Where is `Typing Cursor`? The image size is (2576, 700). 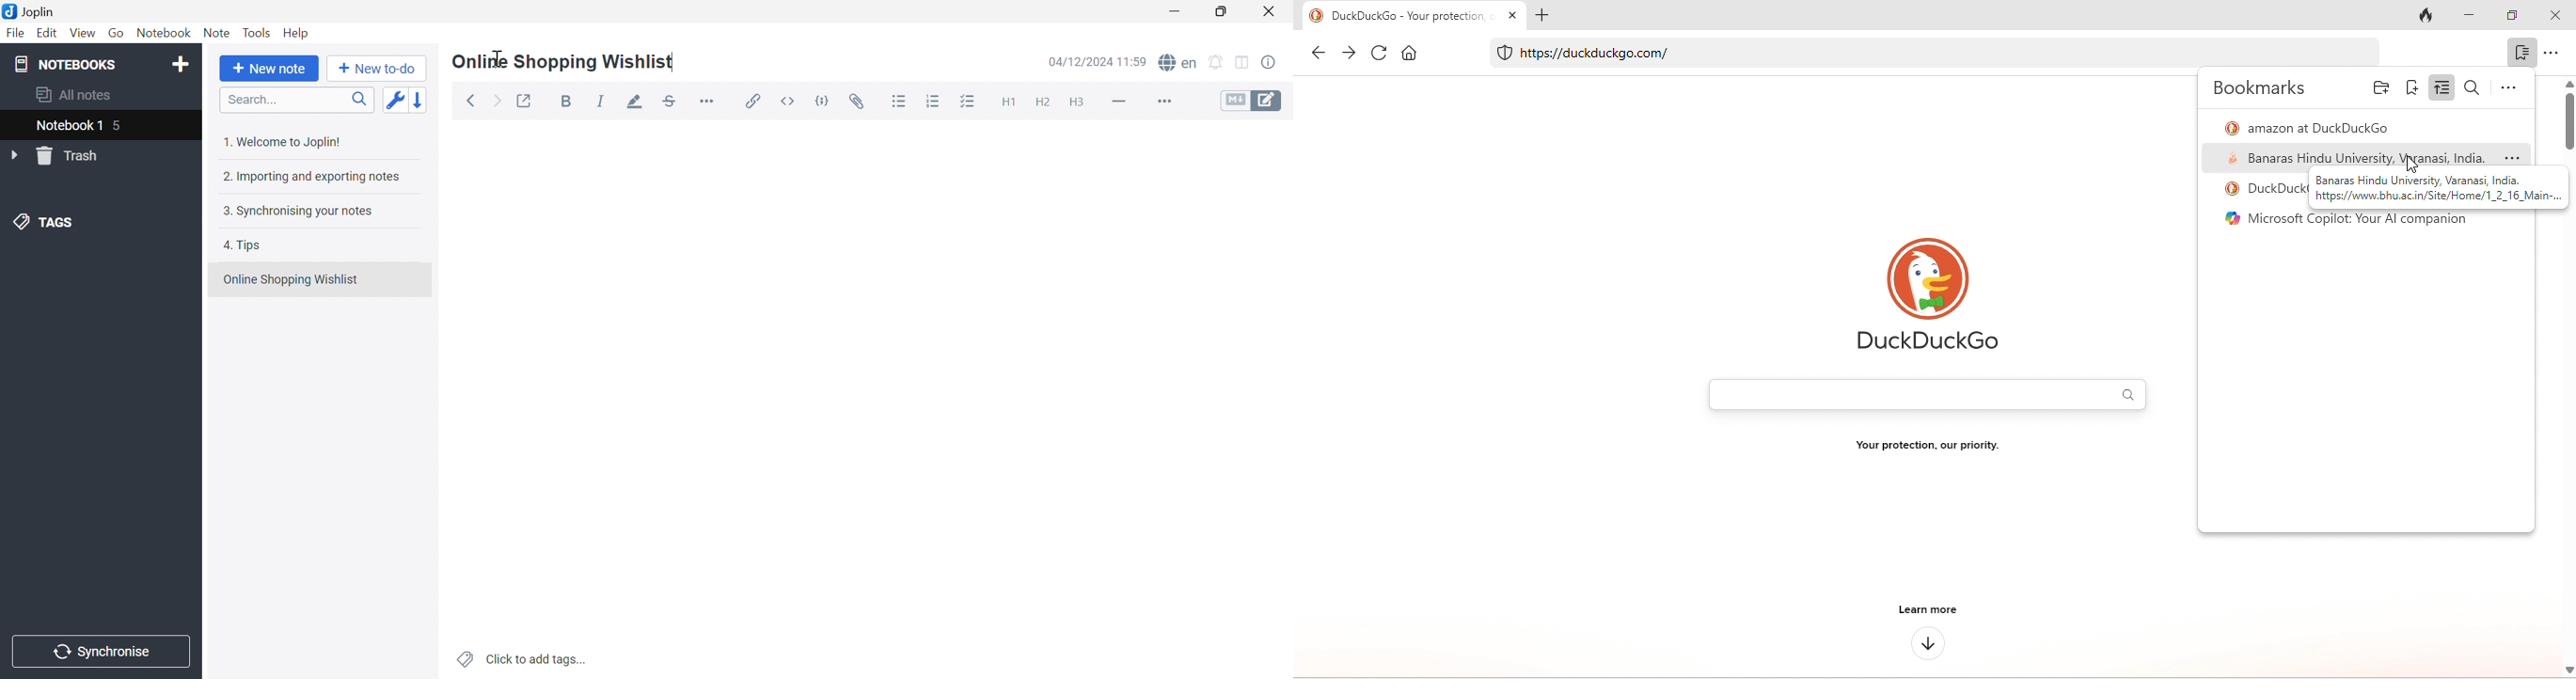
Typing Cursor is located at coordinates (499, 58).